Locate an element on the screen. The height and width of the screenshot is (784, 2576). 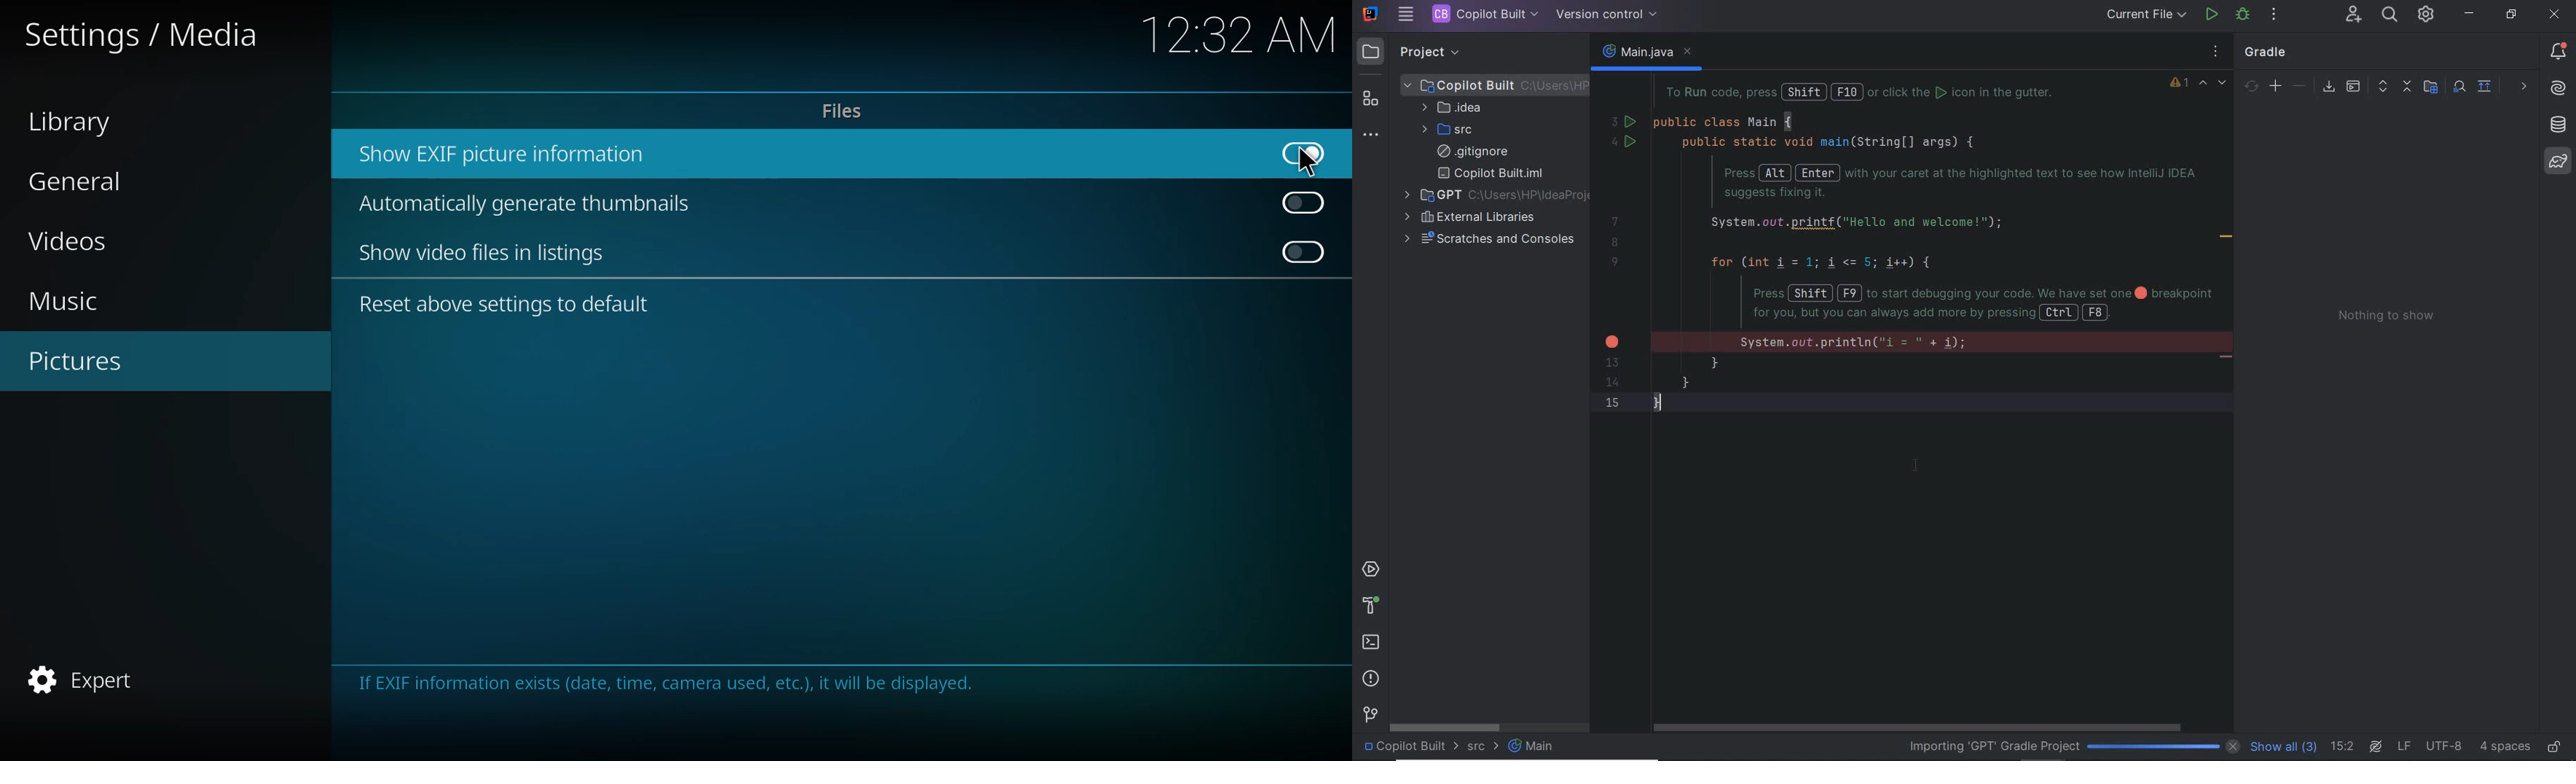
info is located at coordinates (668, 682).